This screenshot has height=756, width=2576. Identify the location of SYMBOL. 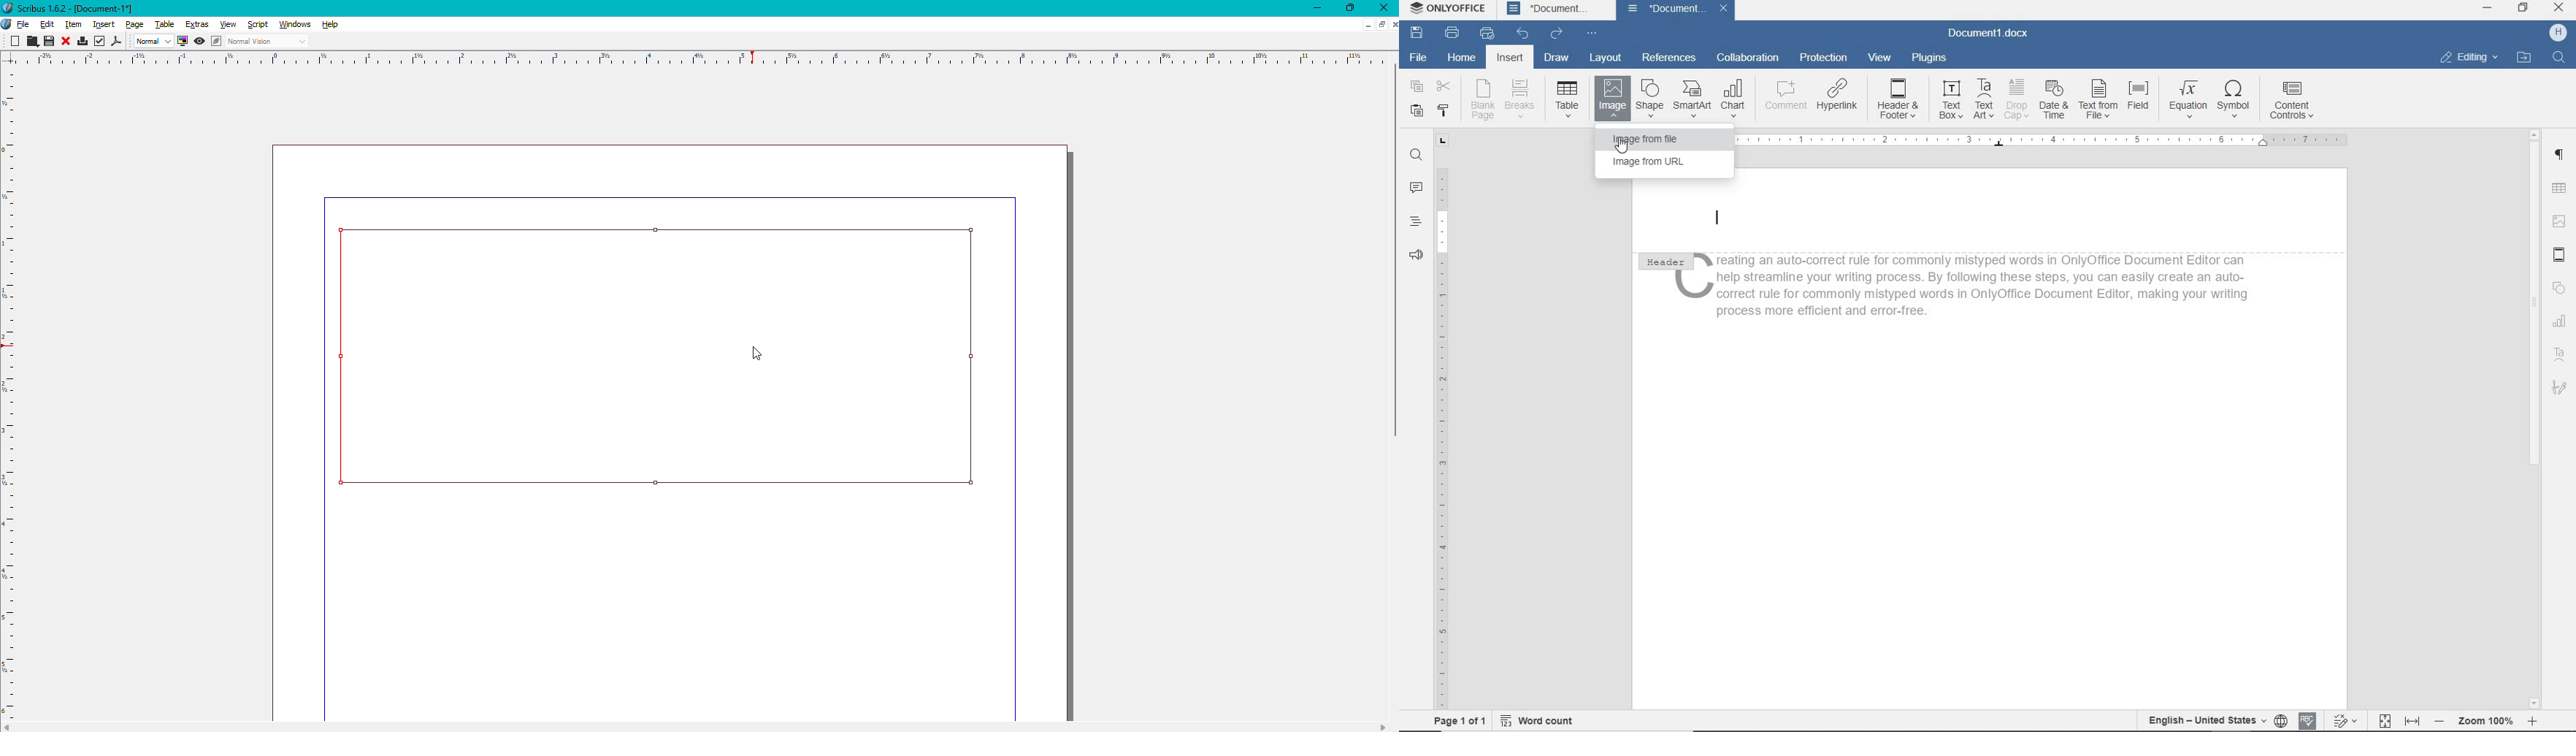
(2235, 102).